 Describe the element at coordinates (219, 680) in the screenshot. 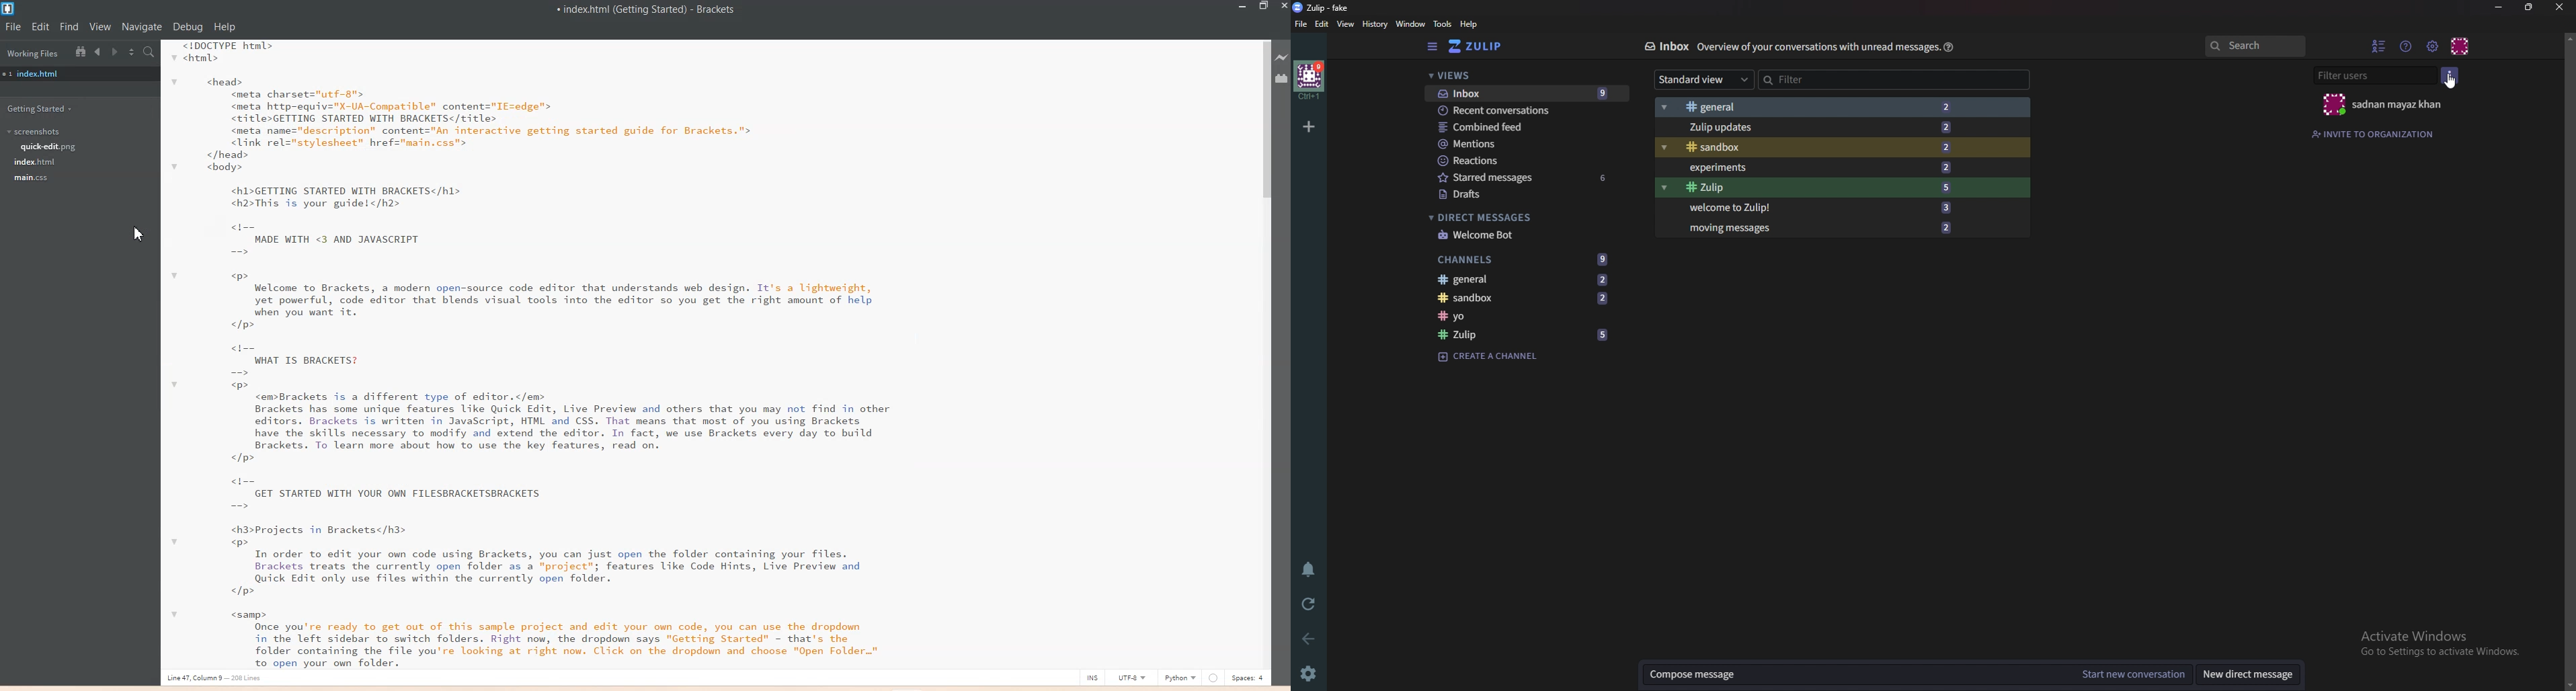

I see `Line, column` at that location.